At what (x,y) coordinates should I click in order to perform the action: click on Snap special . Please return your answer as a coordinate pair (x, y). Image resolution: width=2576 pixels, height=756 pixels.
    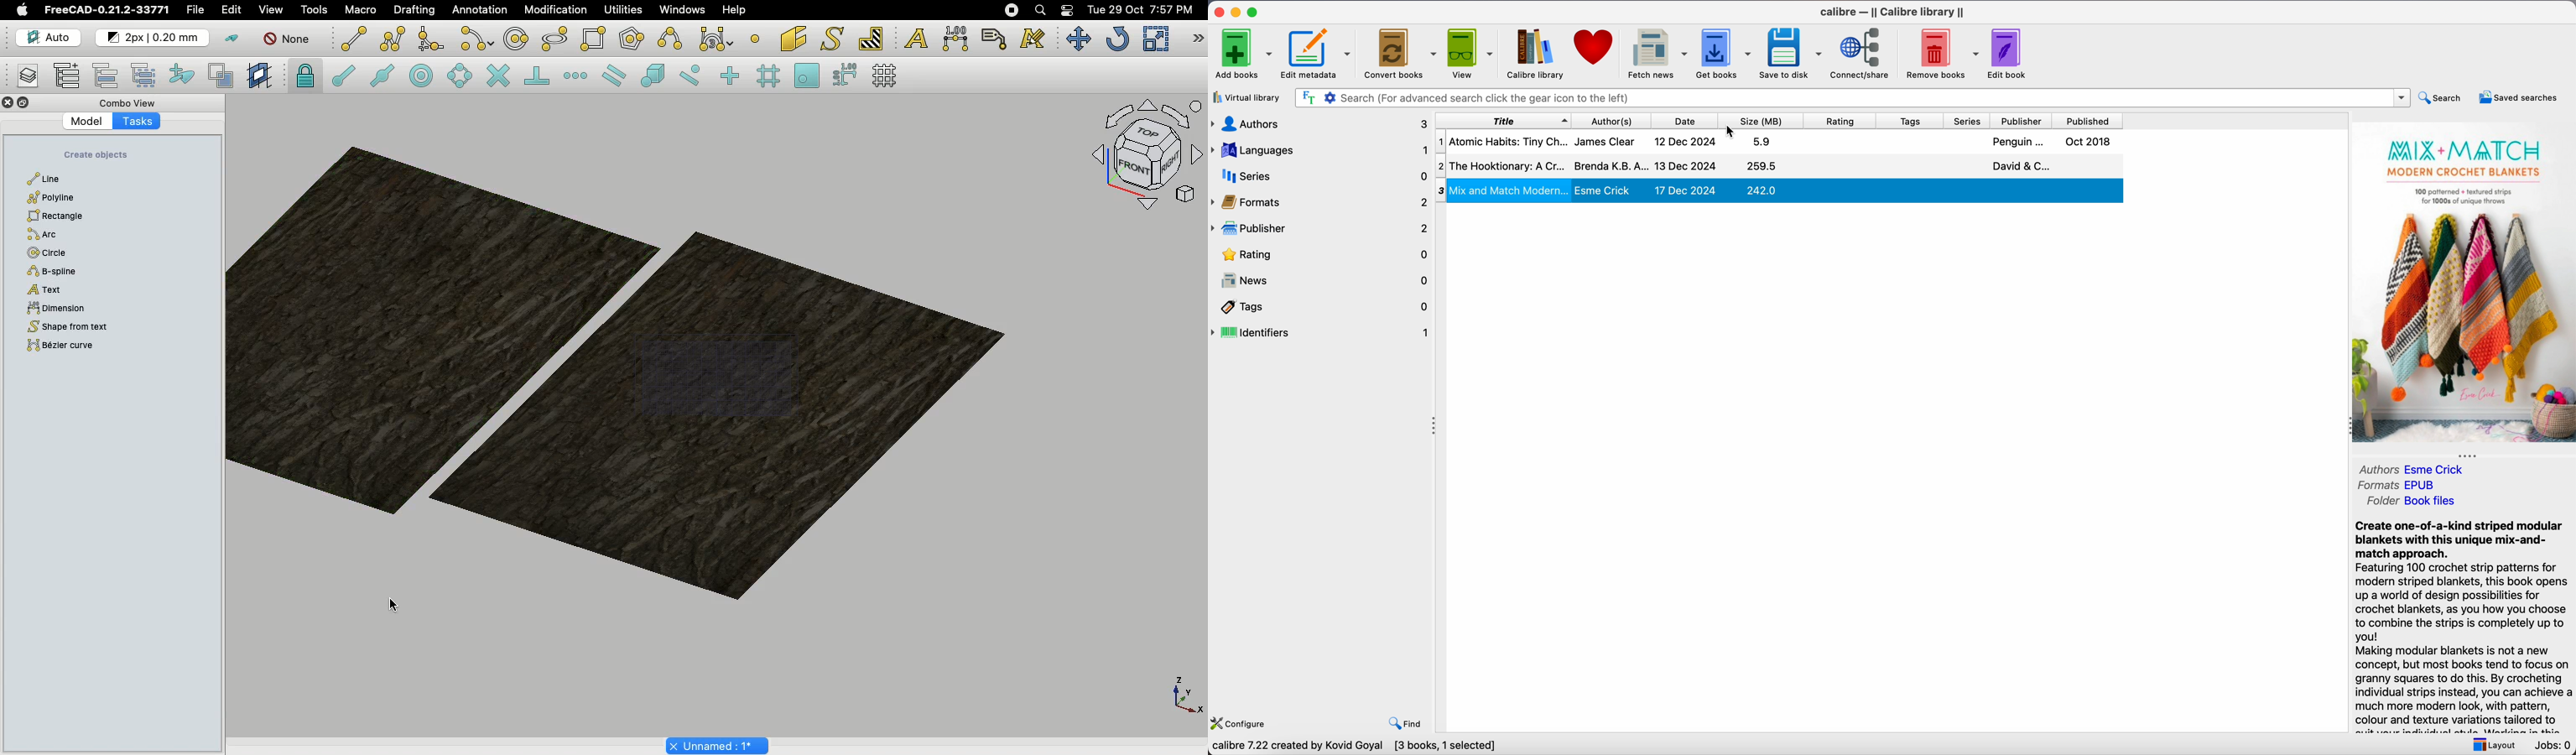
    Looking at the image, I should click on (656, 77).